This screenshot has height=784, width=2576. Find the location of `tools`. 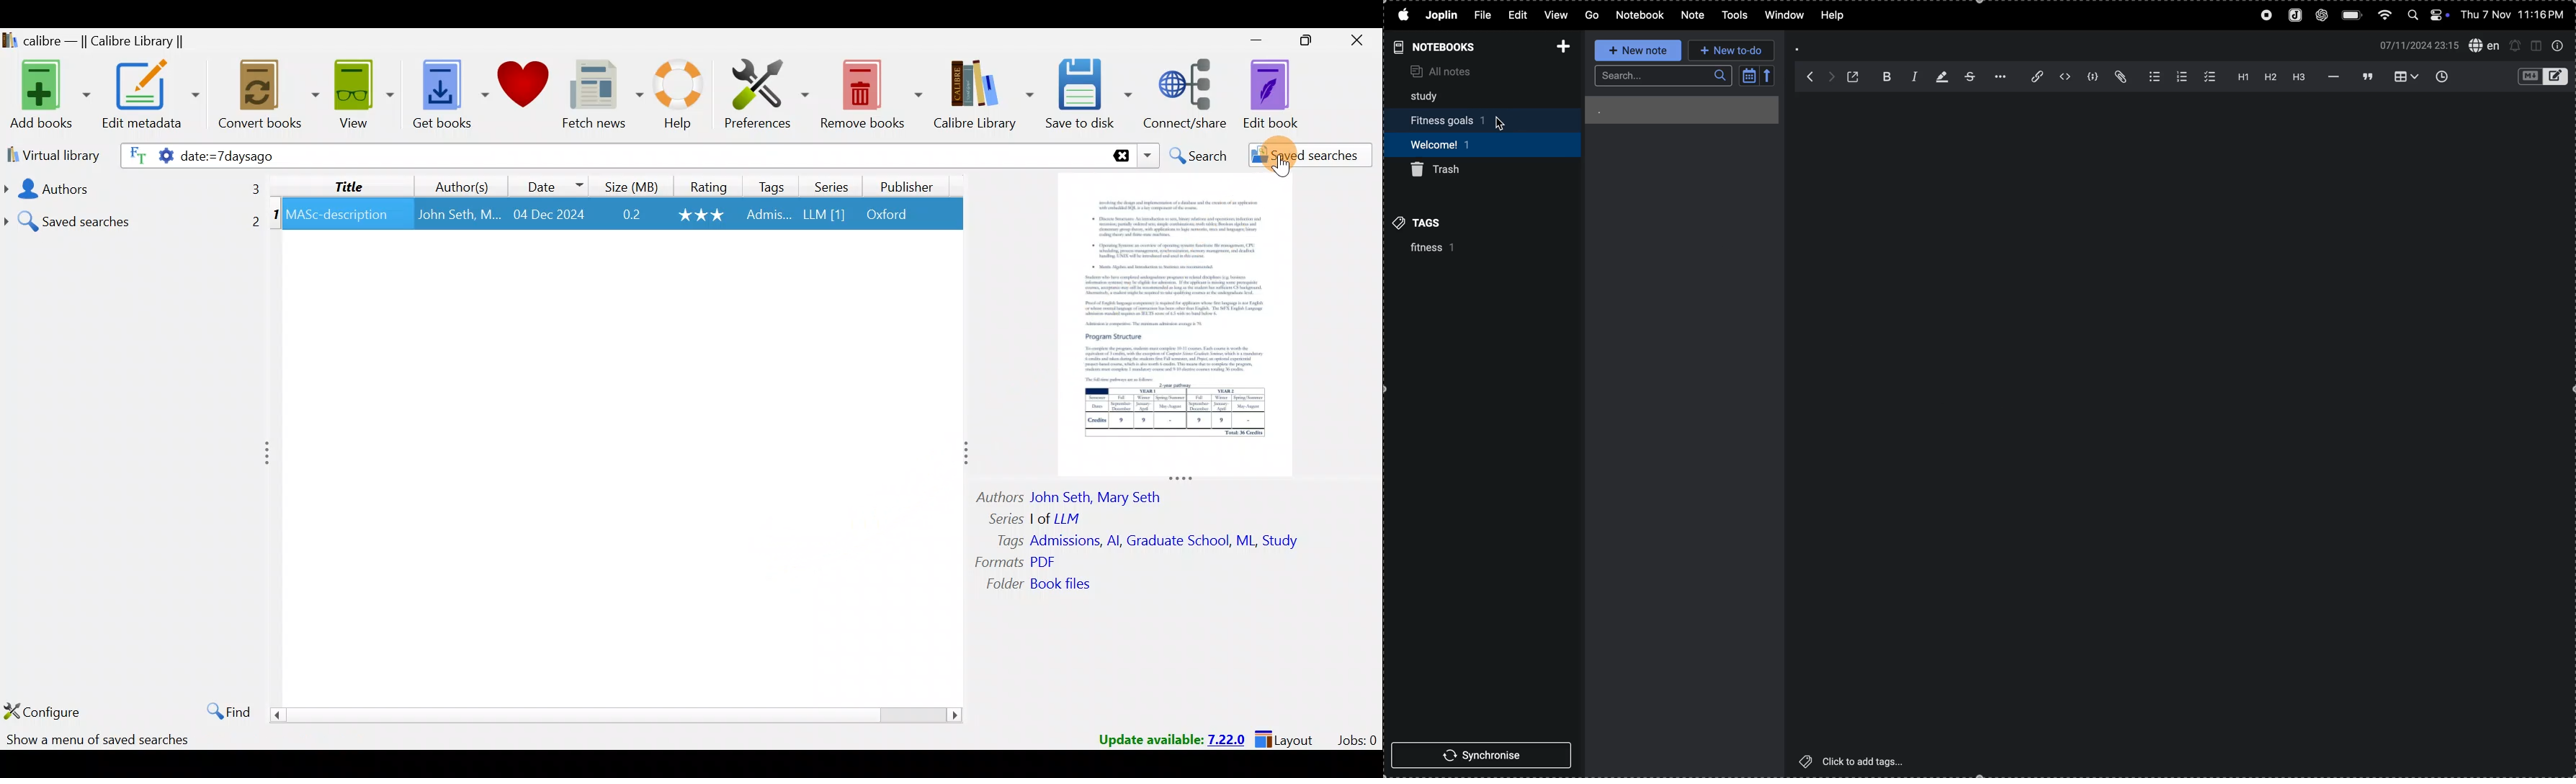

tools is located at coordinates (1733, 15).